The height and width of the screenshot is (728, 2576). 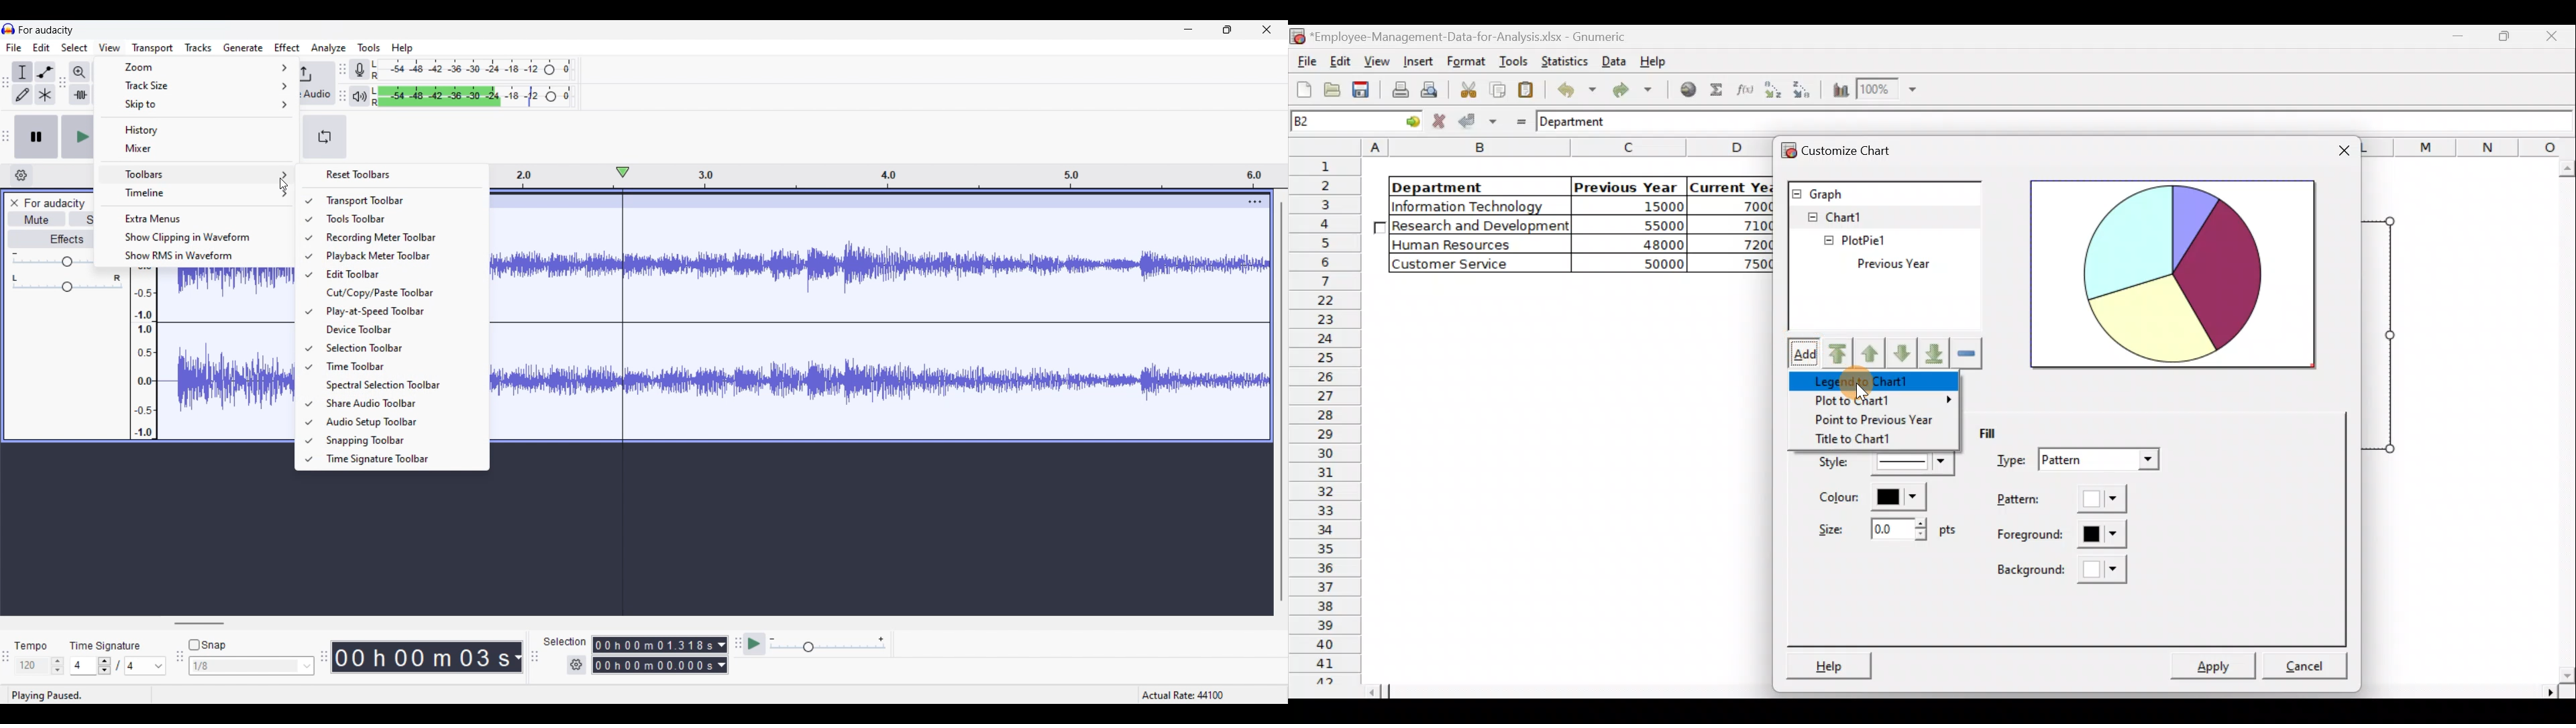 What do you see at coordinates (105, 646) in the screenshot?
I see `Indicates Time Signature settings` at bounding box center [105, 646].